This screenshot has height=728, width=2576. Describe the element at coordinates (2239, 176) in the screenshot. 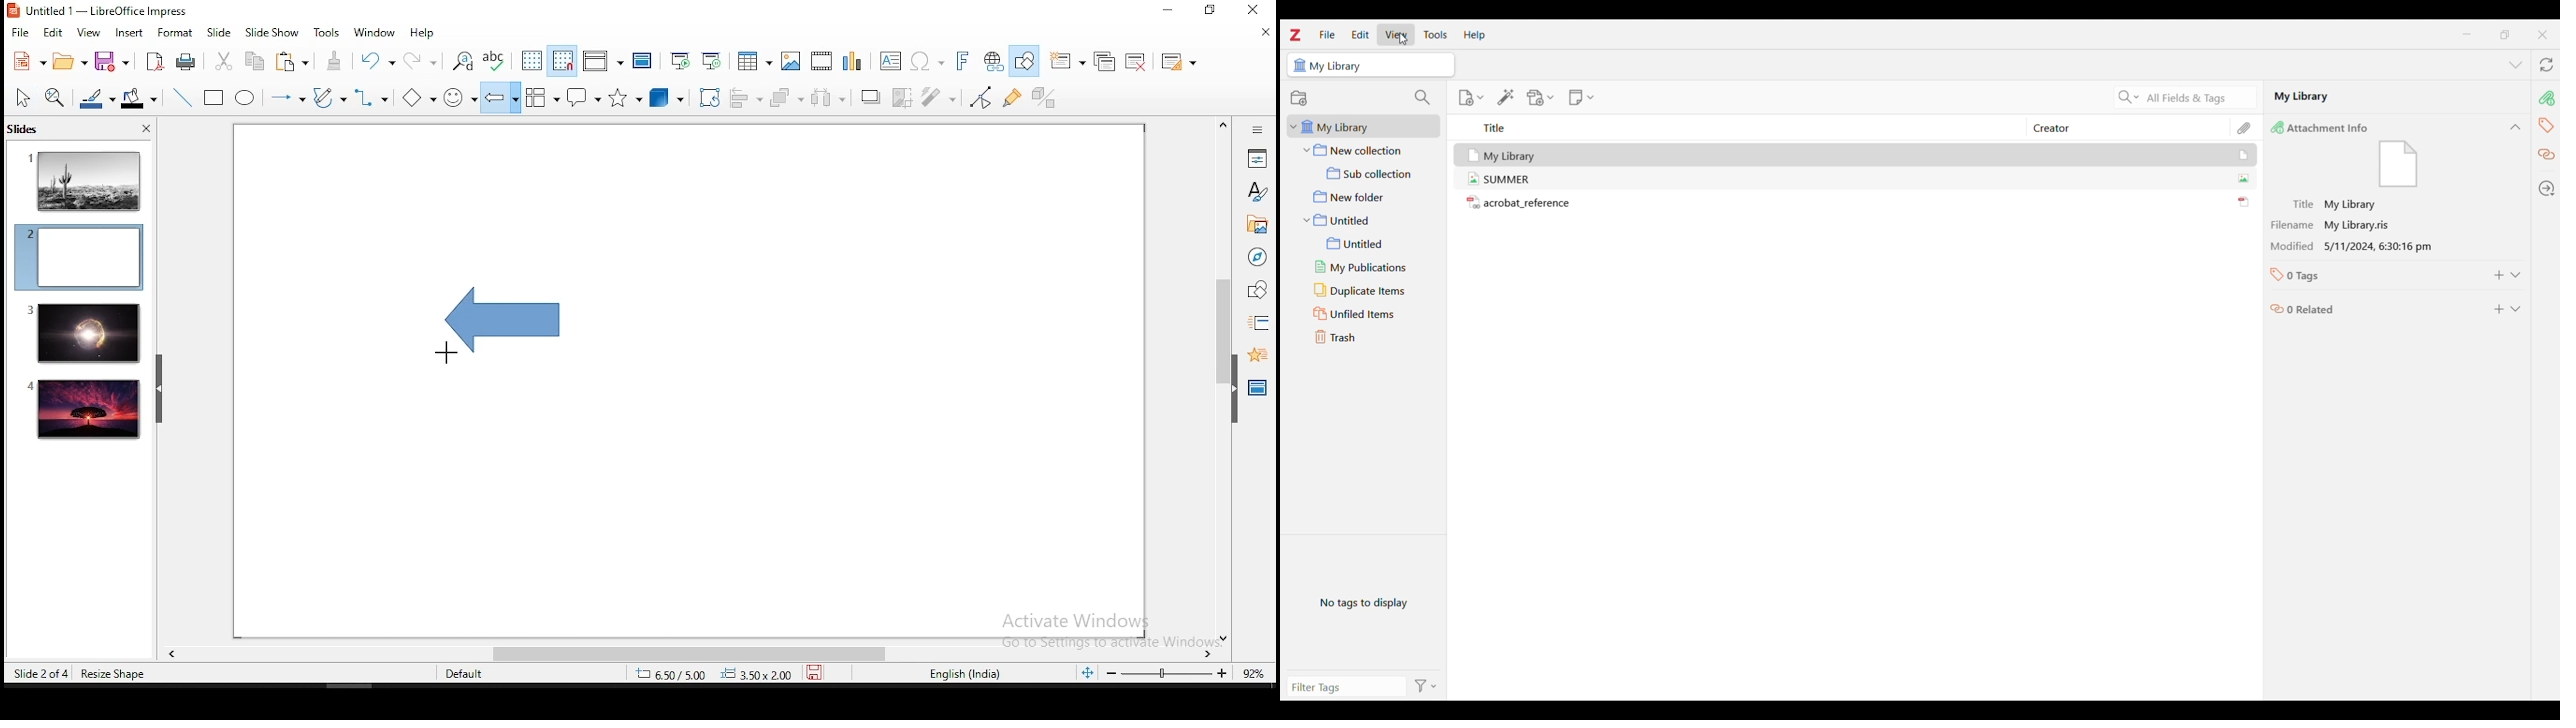

I see `image` at that location.